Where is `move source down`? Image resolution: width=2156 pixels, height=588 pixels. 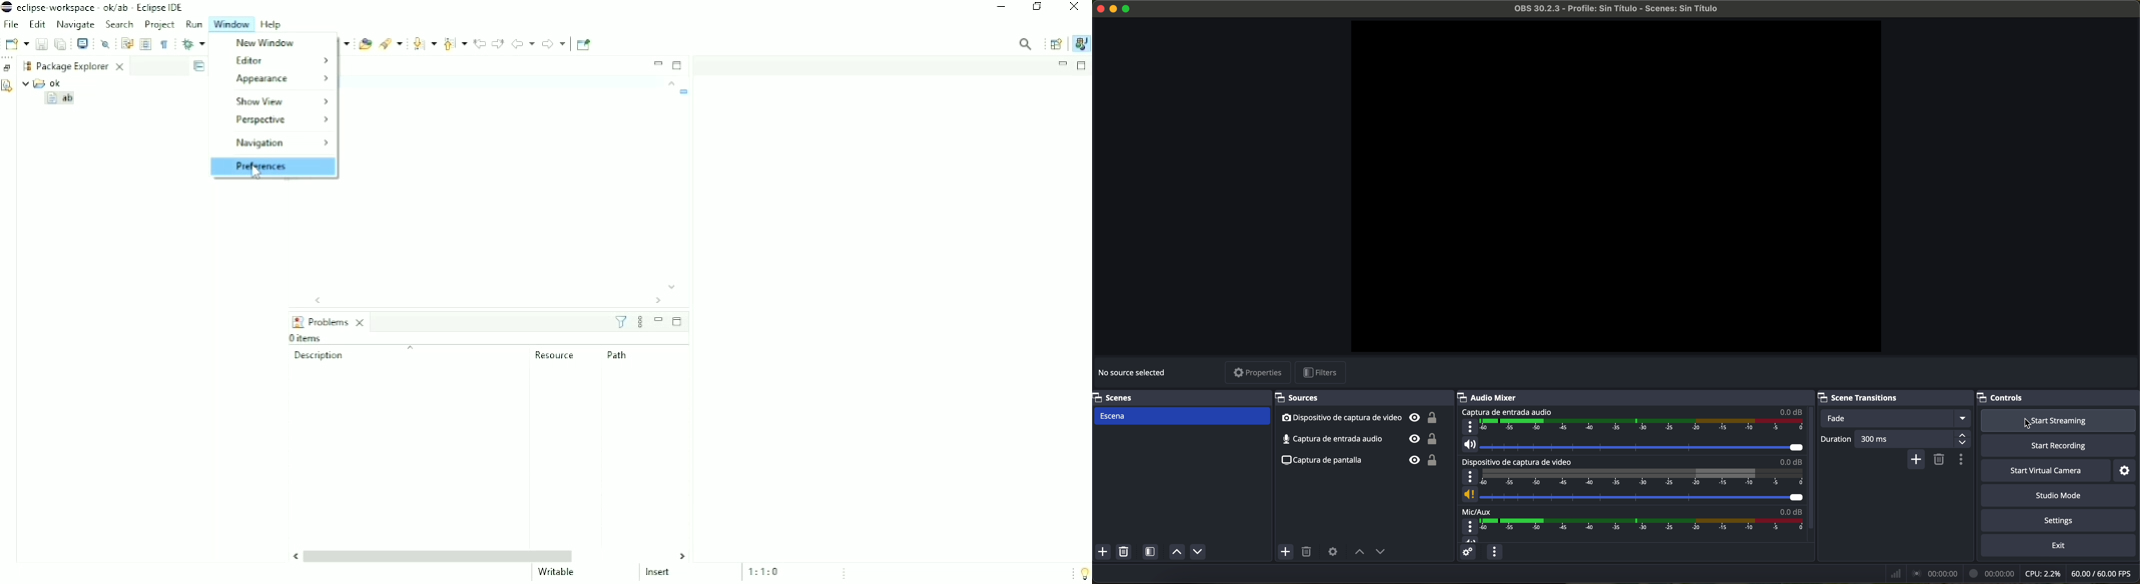 move source down is located at coordinates (1197, 552).